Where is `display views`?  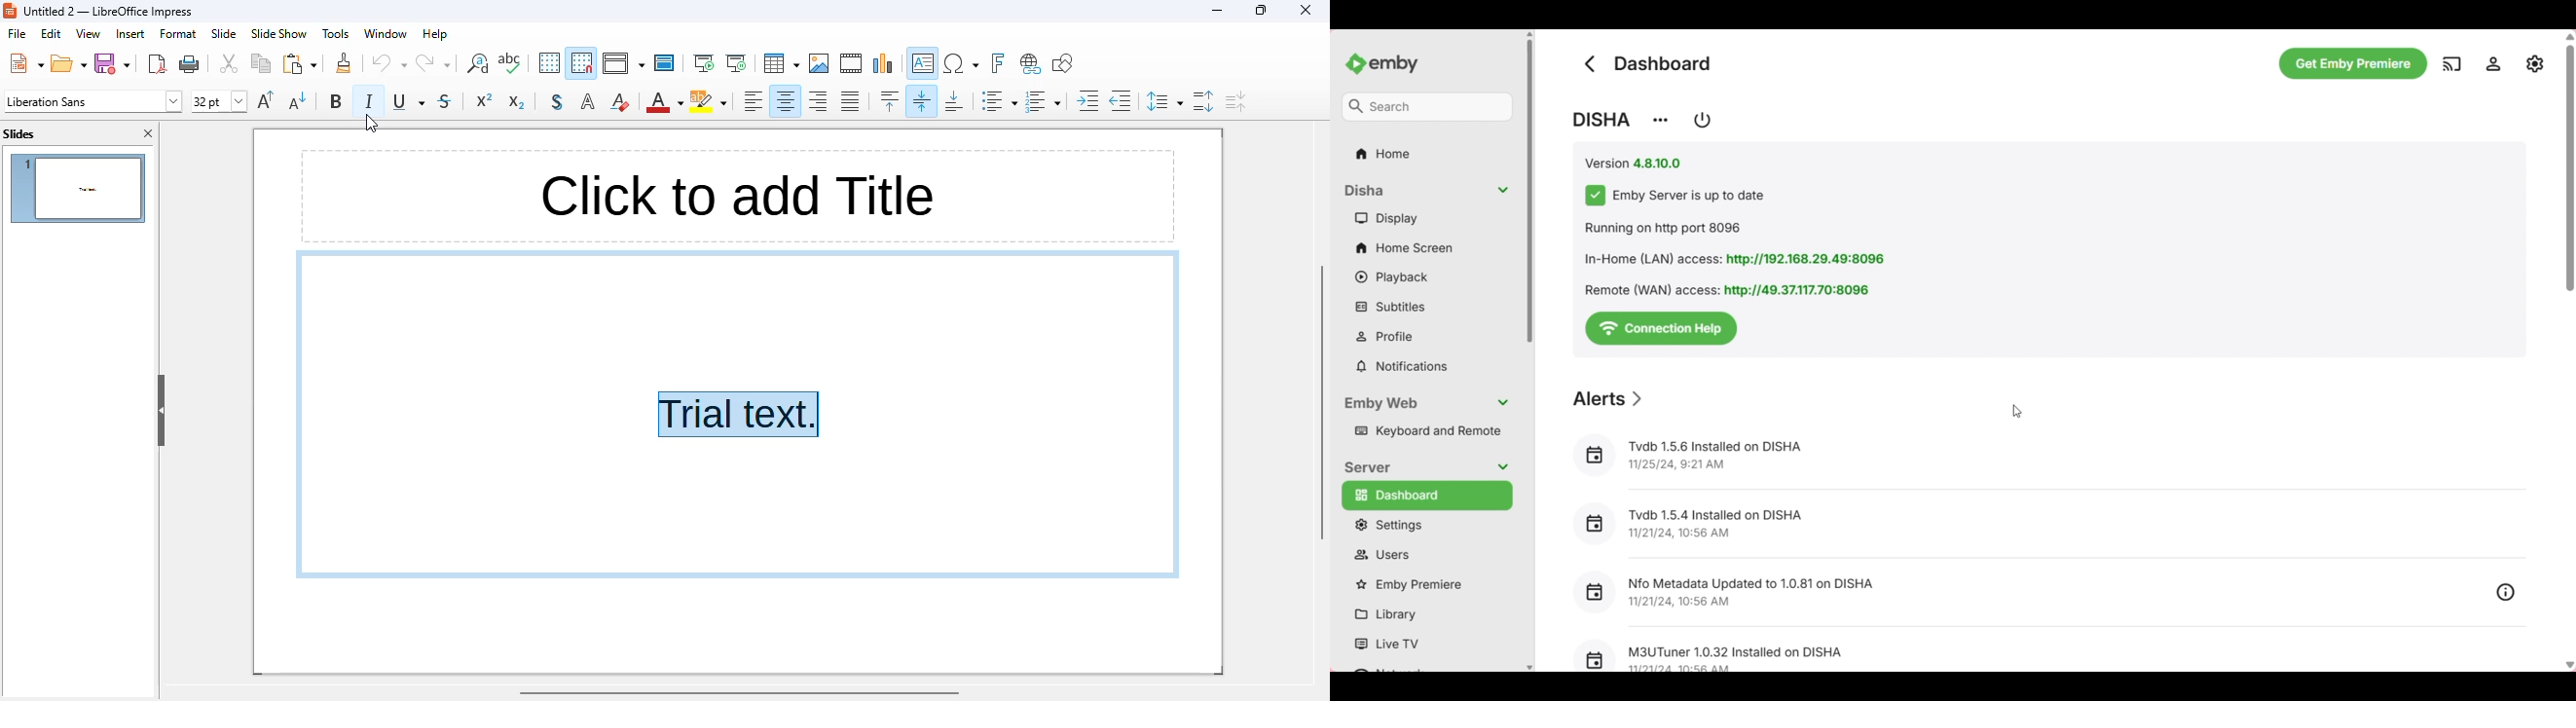
display views is located at coordinates (622, 63).